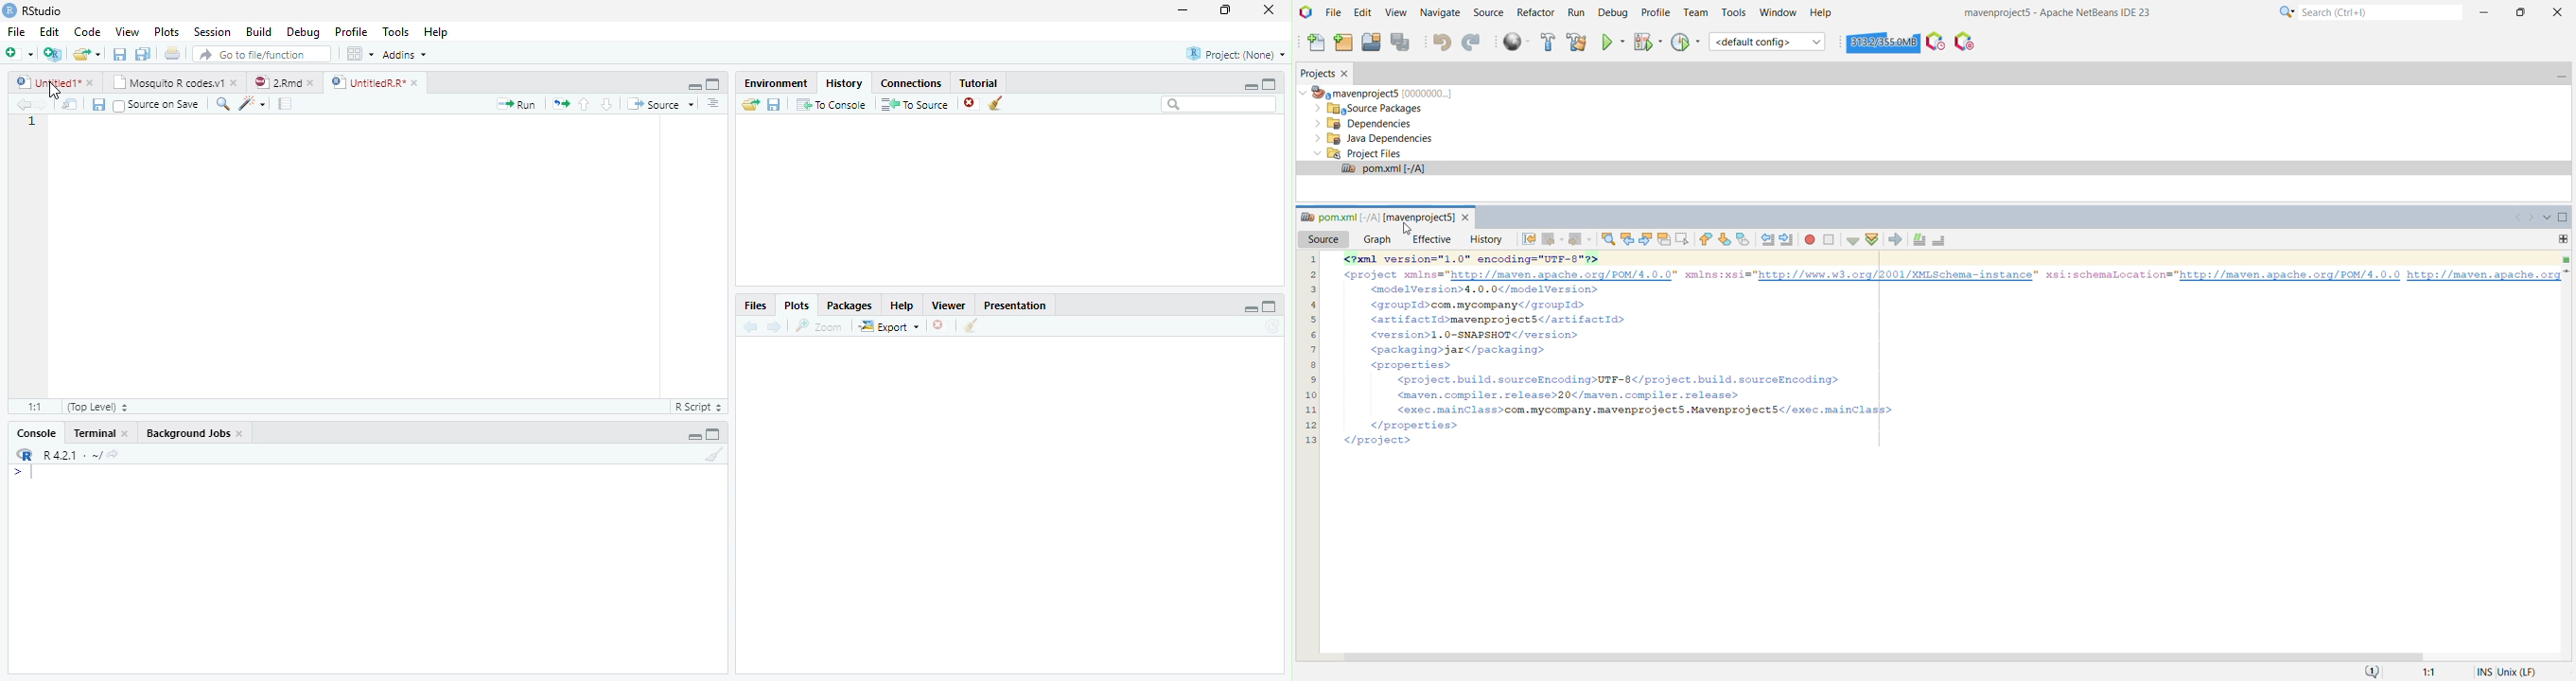  What do you see at coordinates (1664, 239) in the screenshot?
I see `Toggle Highlight Search` at bounding box center [1664, 239].